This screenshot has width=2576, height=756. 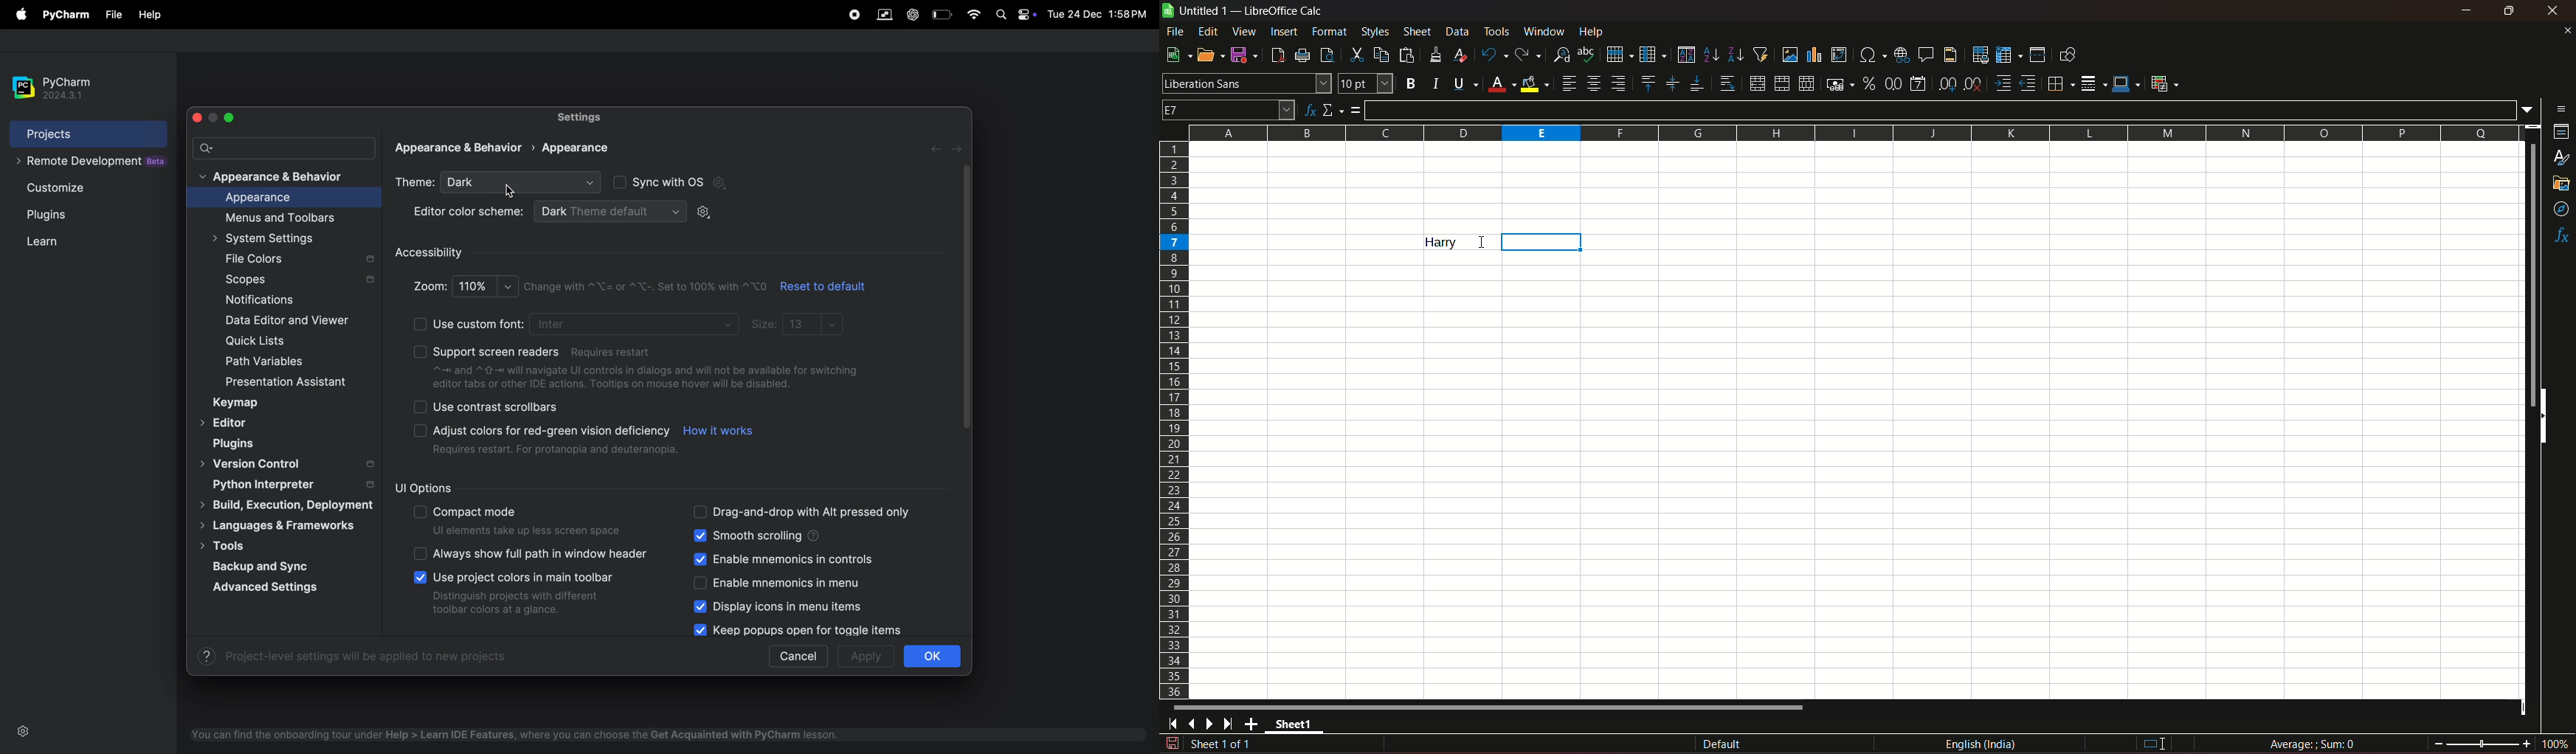 What do you see at coordinates (2092, 84) in the screenshot?
I see `border styles` at bounding box center [2092, 84].